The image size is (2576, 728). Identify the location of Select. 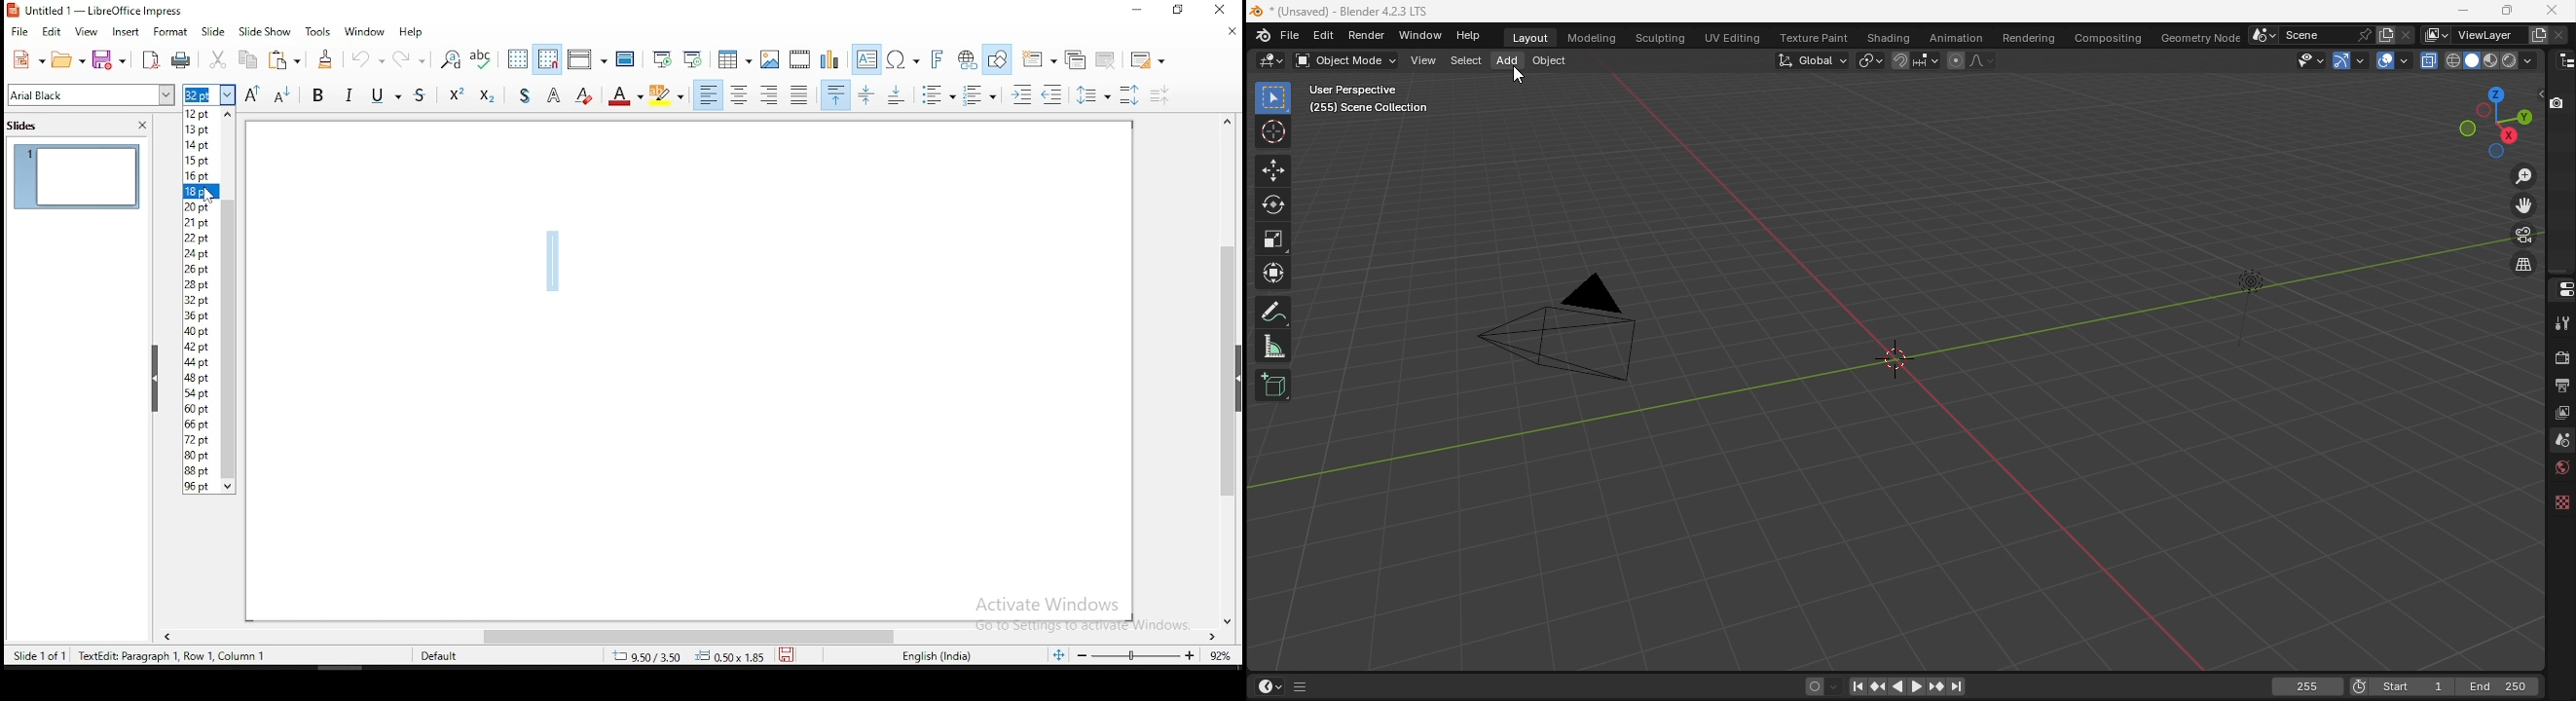
(1465, 61).